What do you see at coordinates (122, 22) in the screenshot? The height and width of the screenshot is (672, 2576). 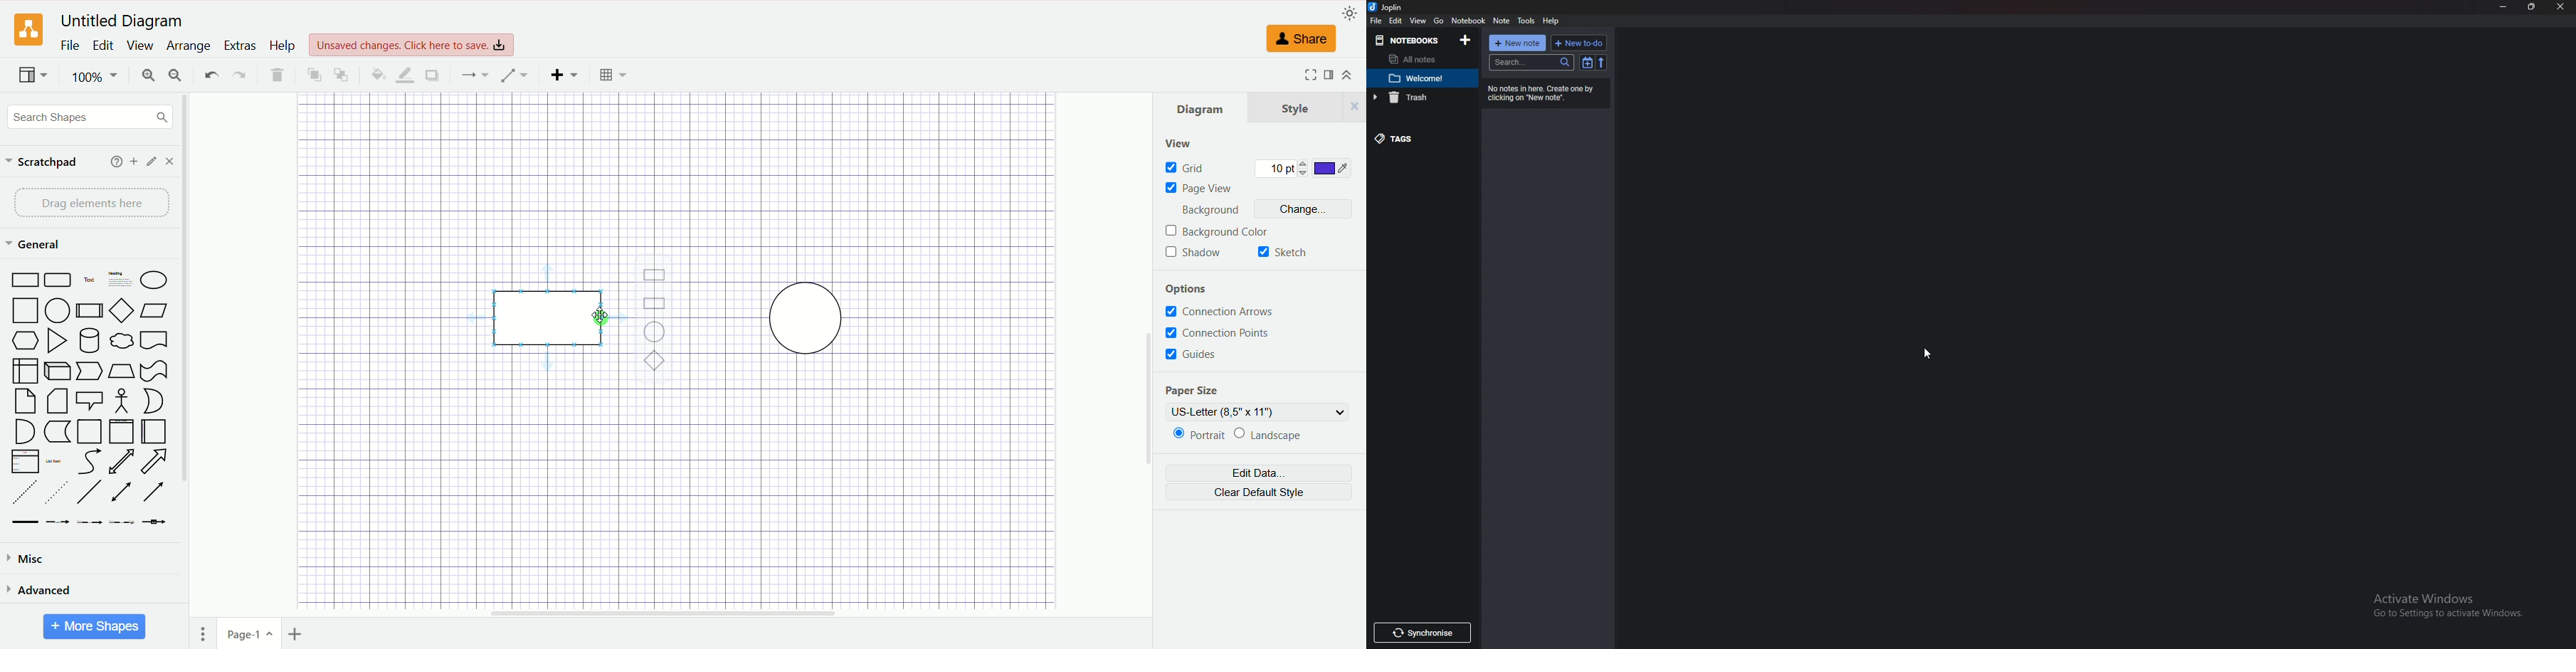 I see `Untitled Diagram` at bounding box center [122, 22].